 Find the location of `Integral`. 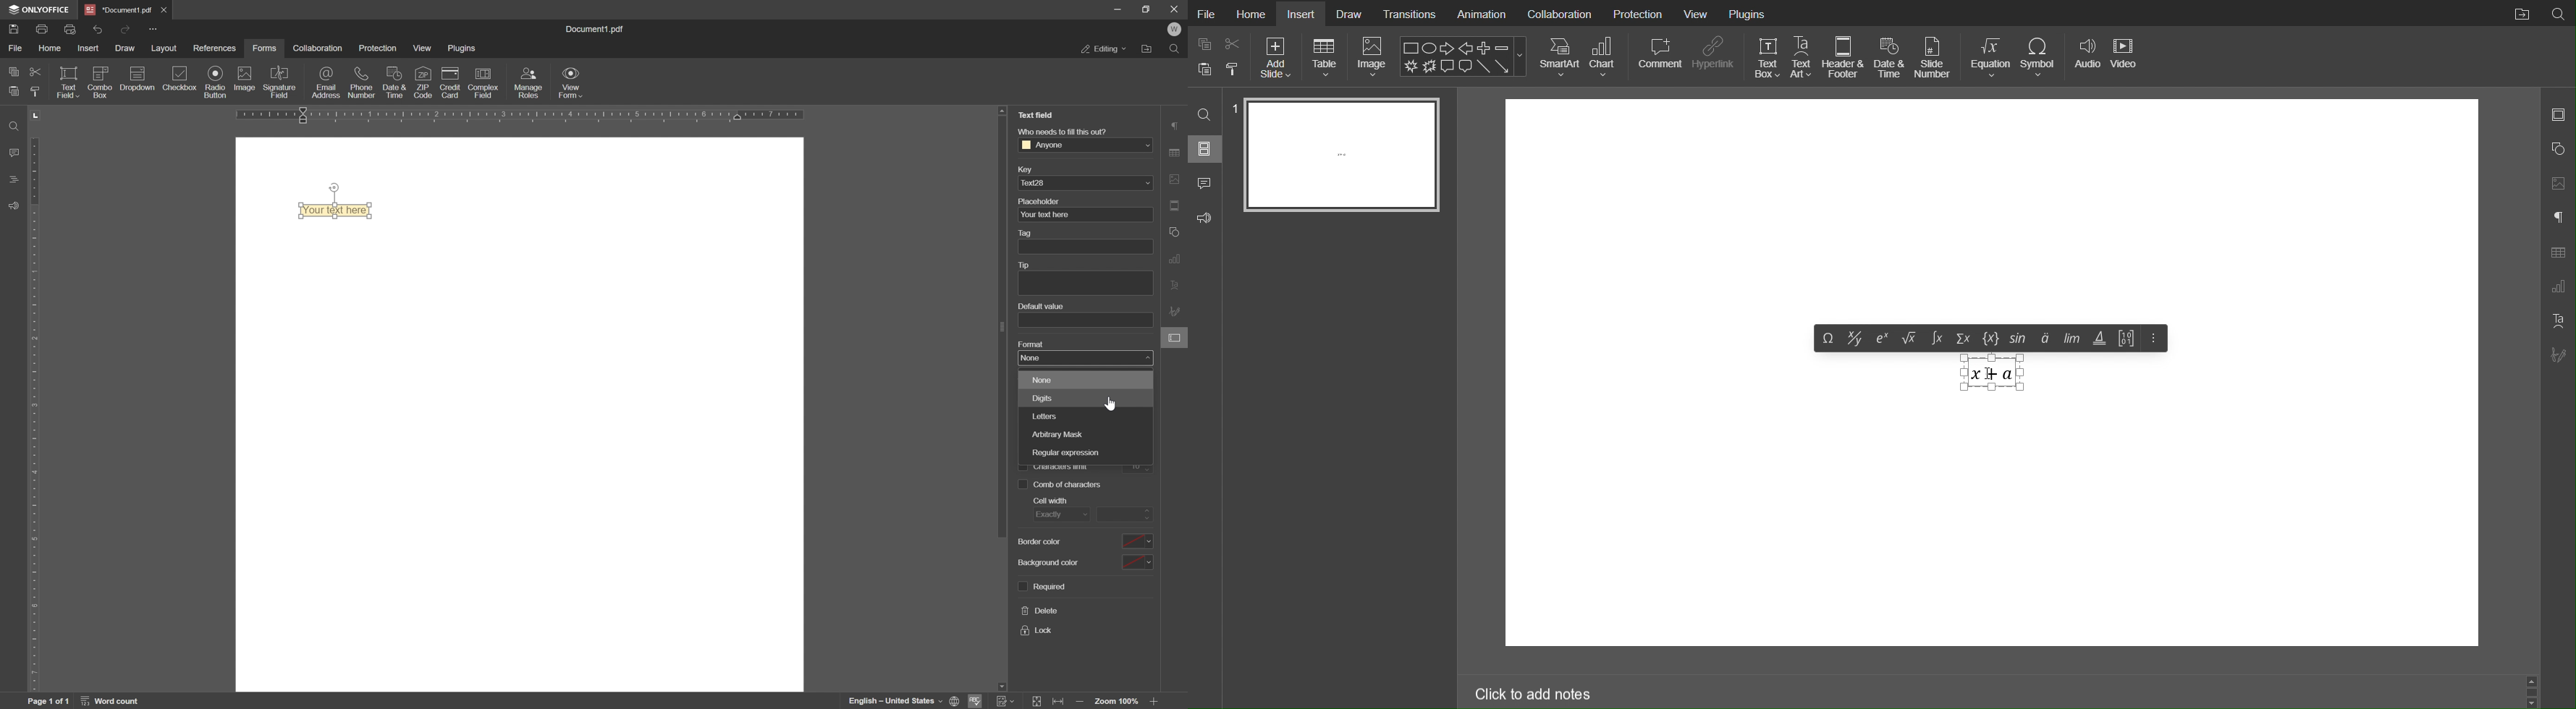

Integral is located at coordinates (1937, 339).